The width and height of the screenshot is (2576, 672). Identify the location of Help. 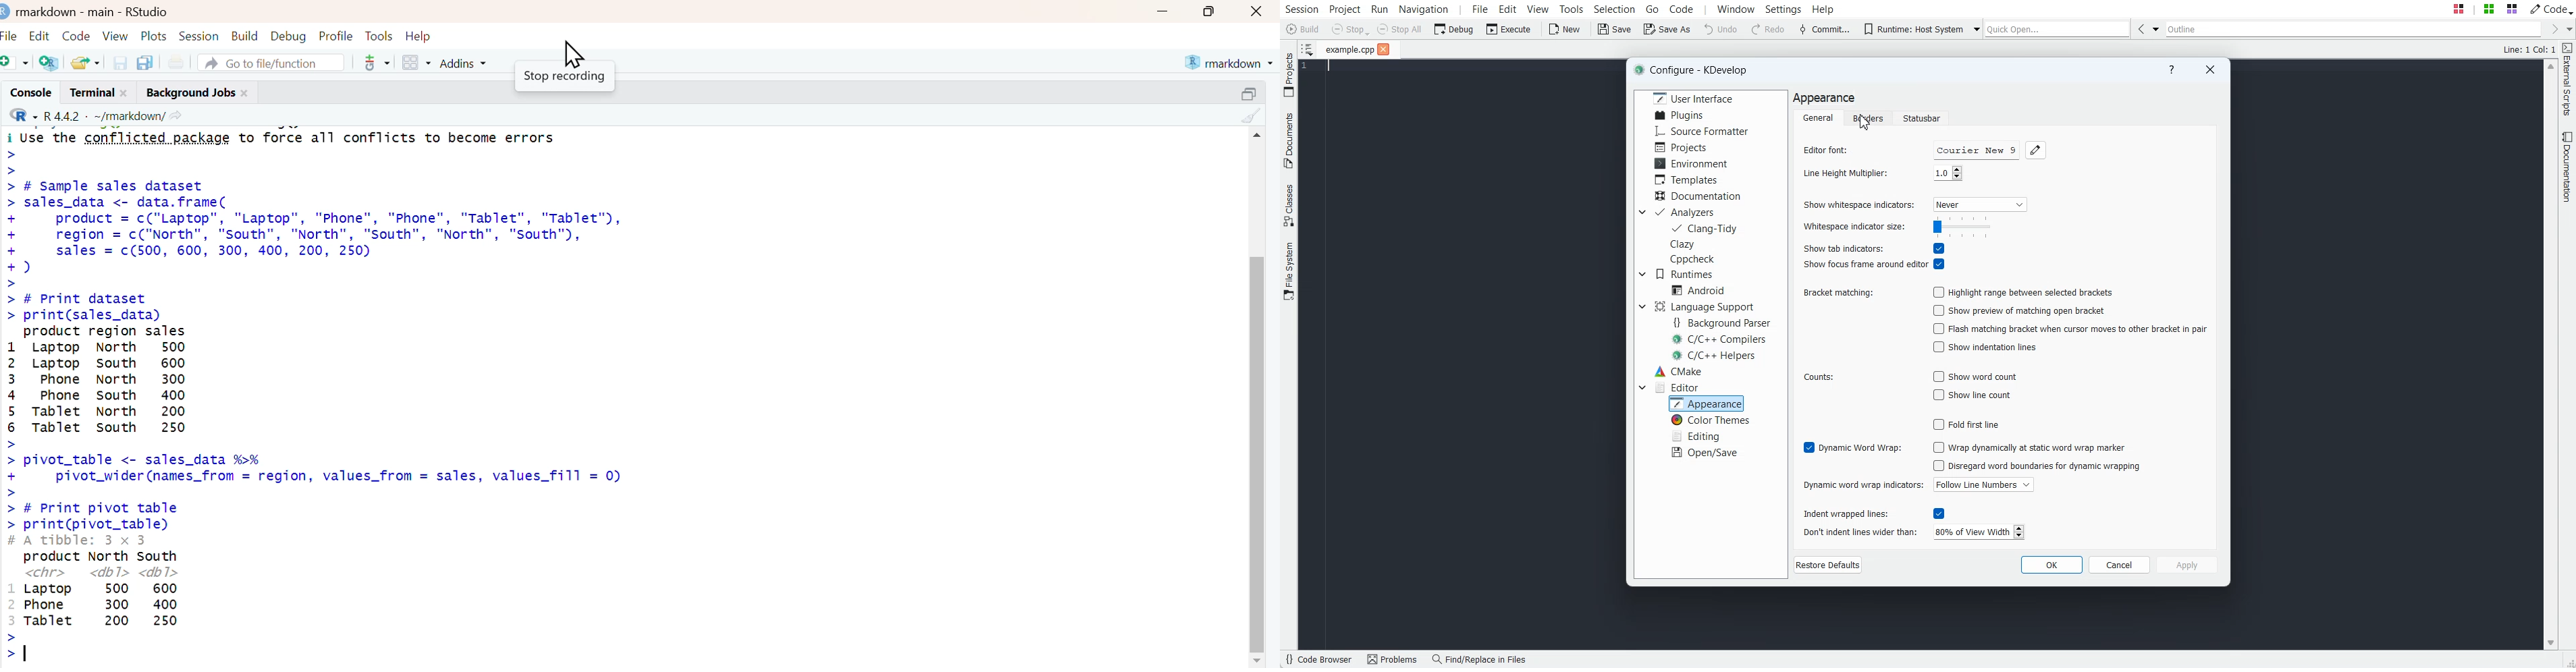
(423, 35).